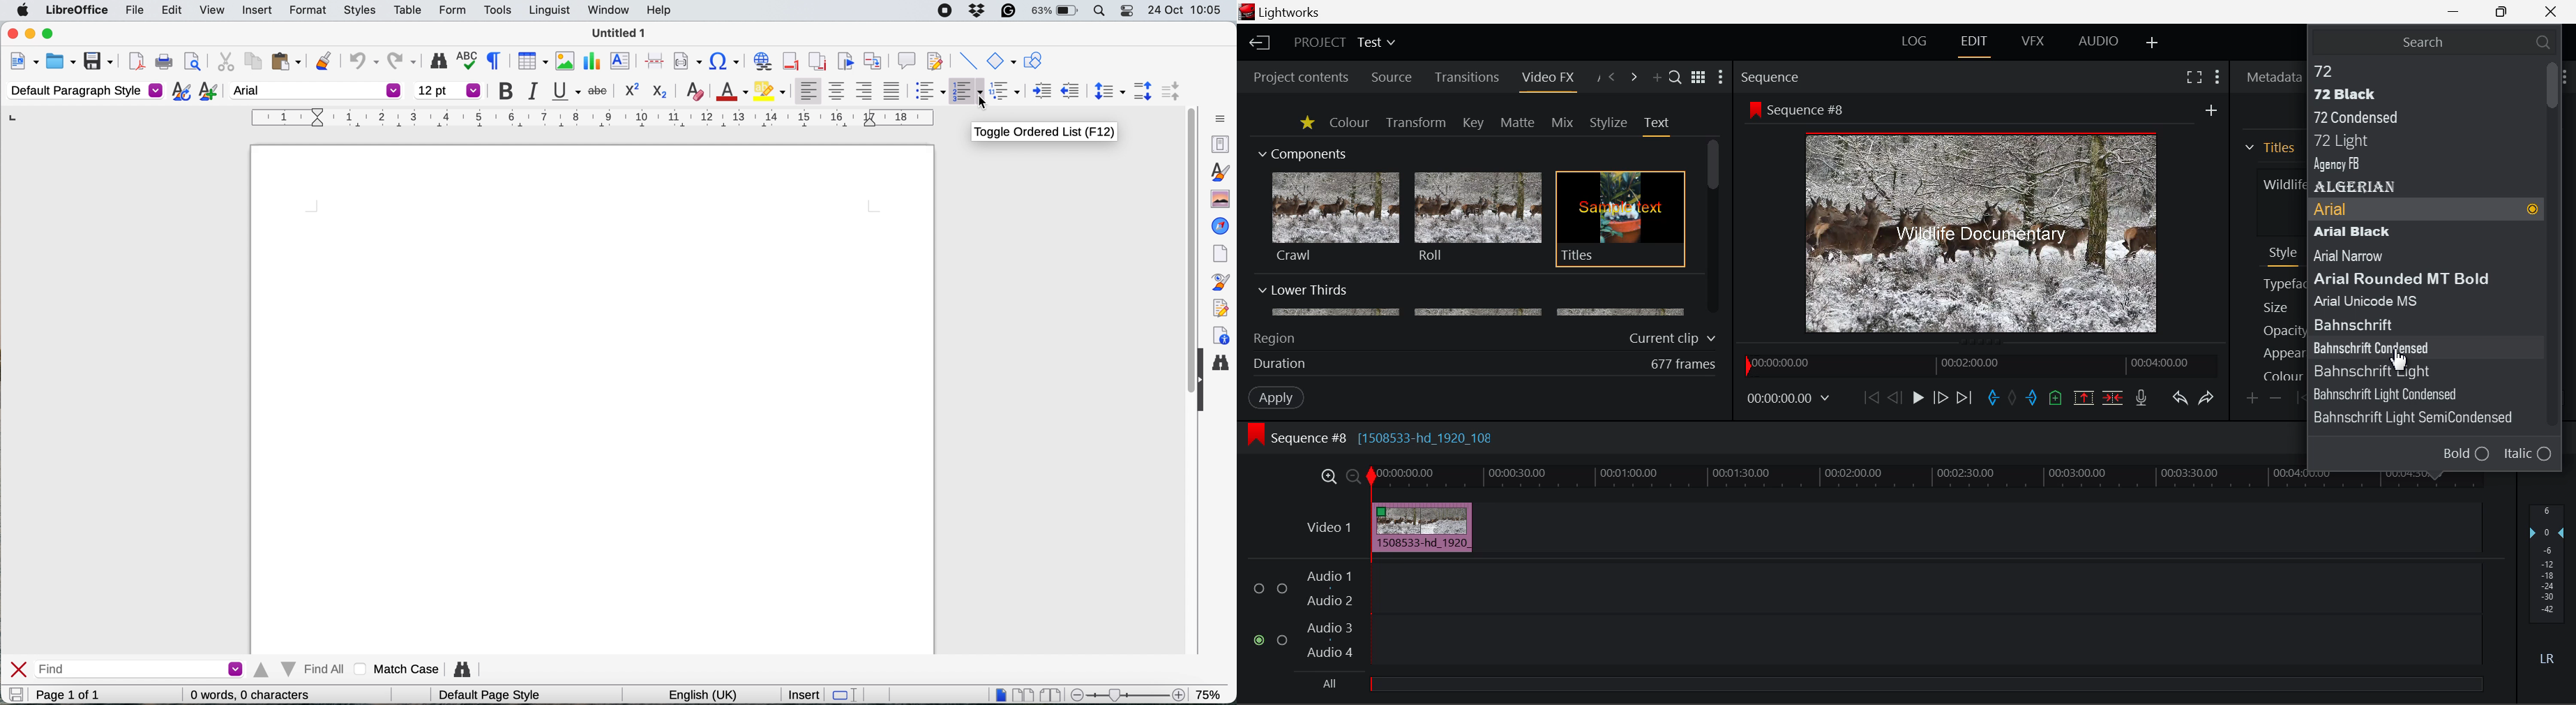 Image resolution: width=2576 pixels, height=728 pixels. Describe the element at coordinates (11, 34) in the screenshot. I see `close` at that location.